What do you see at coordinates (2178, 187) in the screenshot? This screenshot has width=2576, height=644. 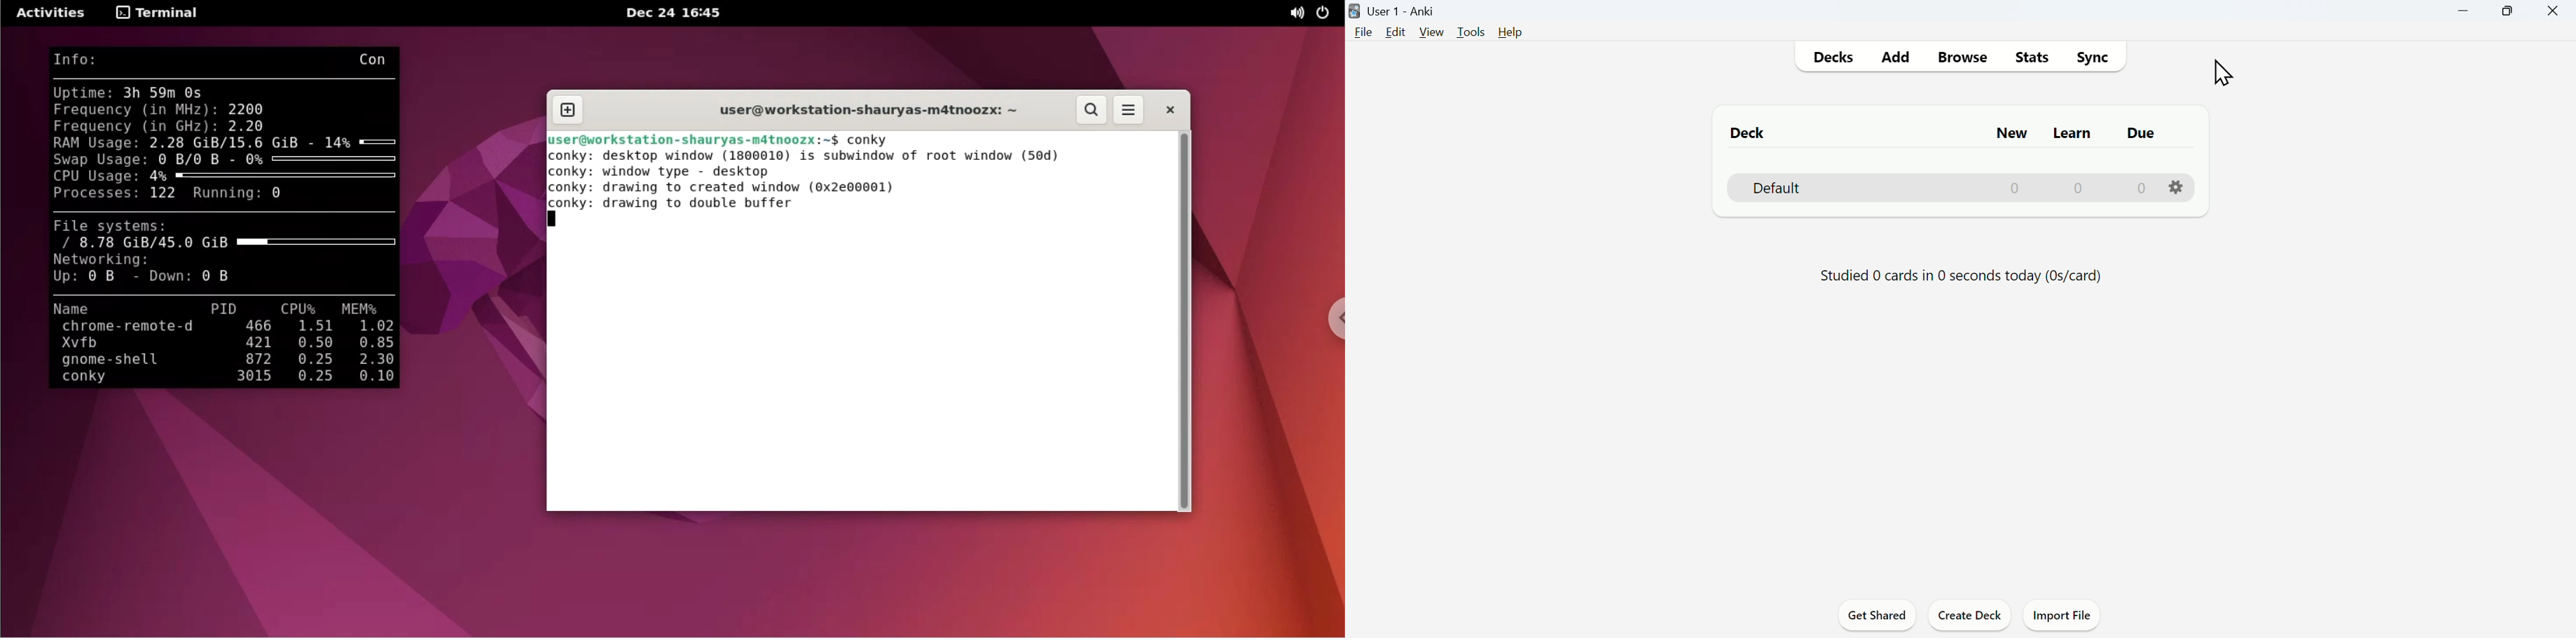 I see `Settings` at bounding box center [2178, 187].